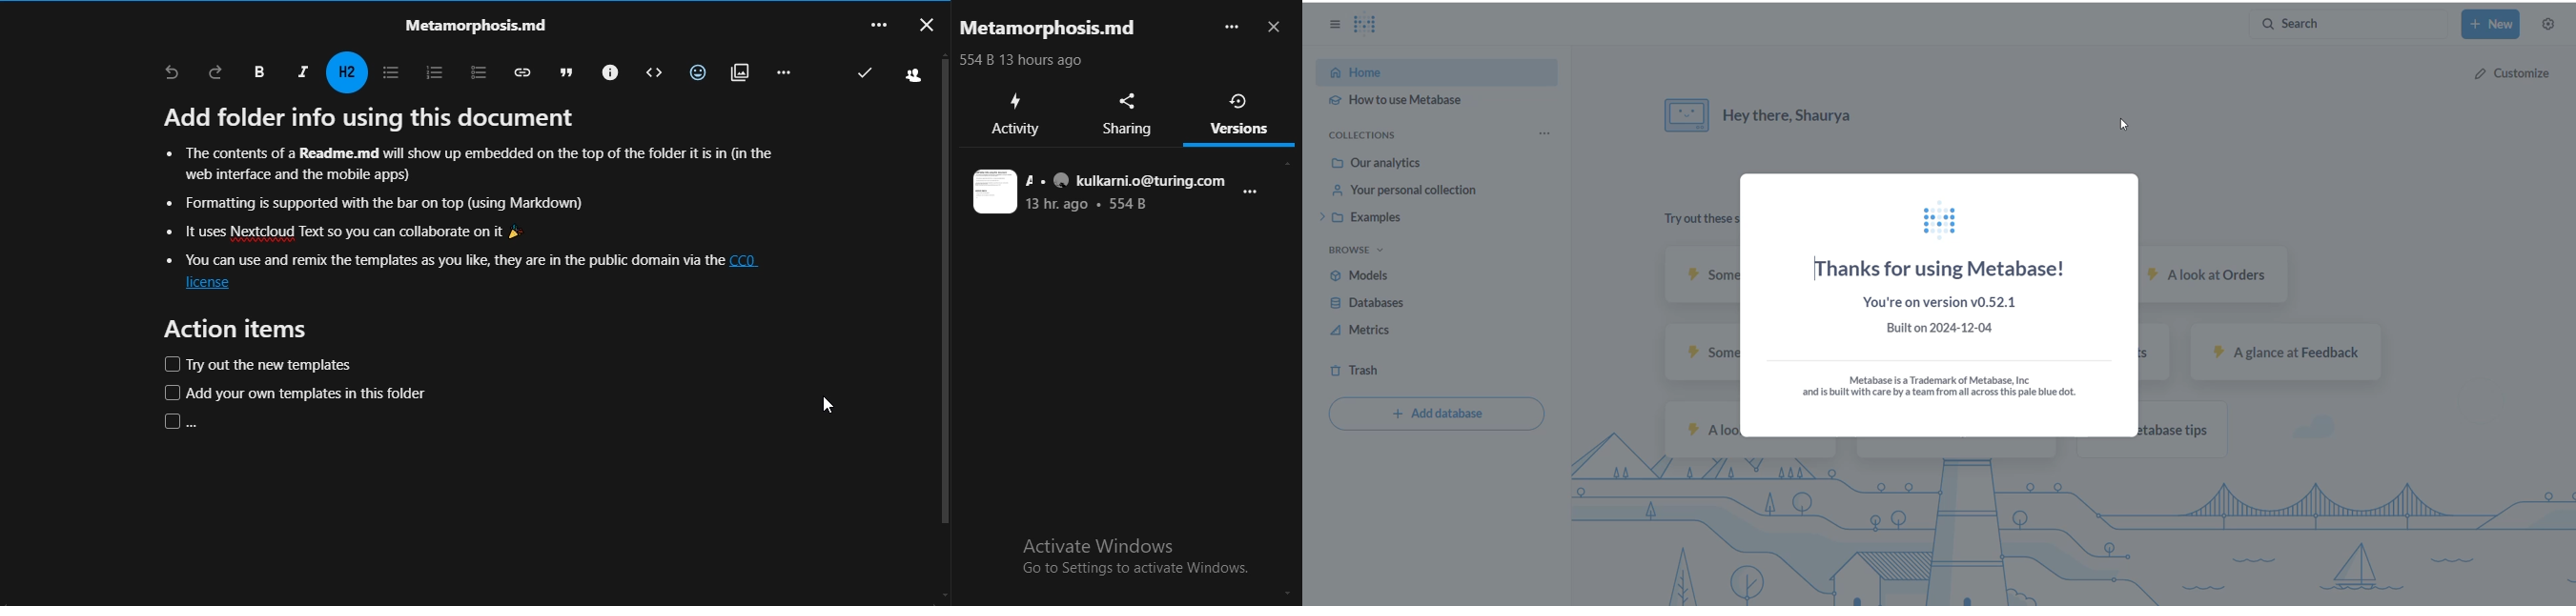 The width and height of the screenshot is (2576, 616). I want to click on Users, so click(911, 74).